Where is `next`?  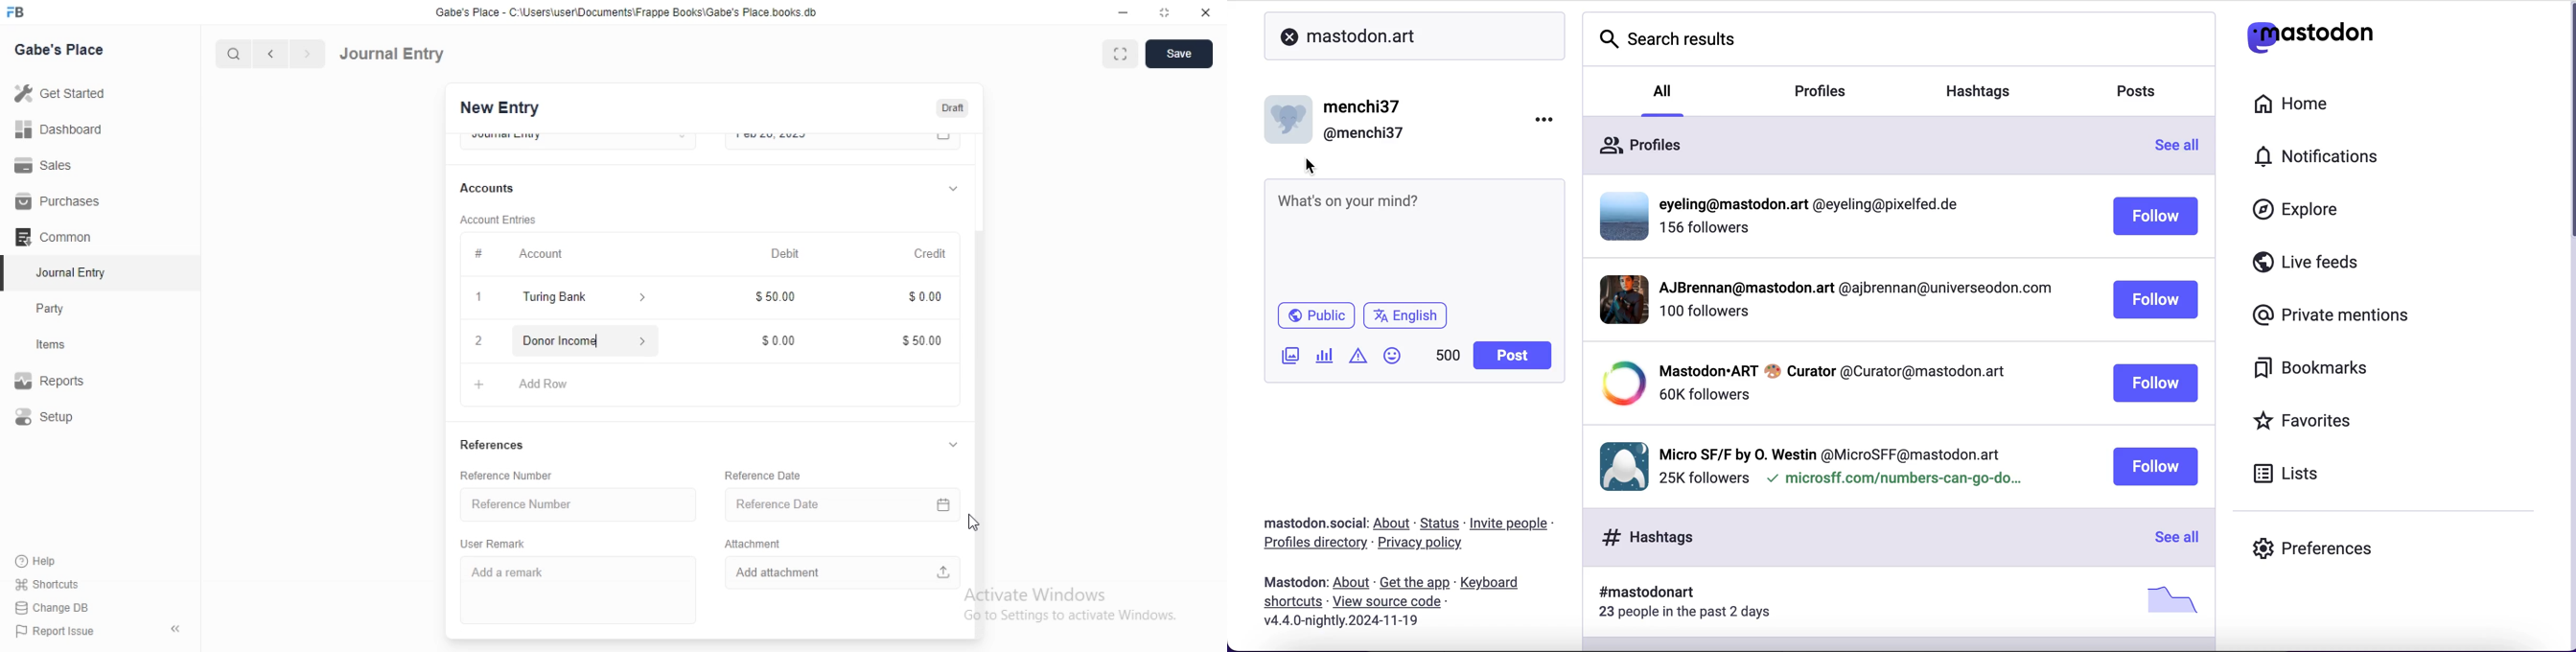 next is located at coordinates (305, 55).